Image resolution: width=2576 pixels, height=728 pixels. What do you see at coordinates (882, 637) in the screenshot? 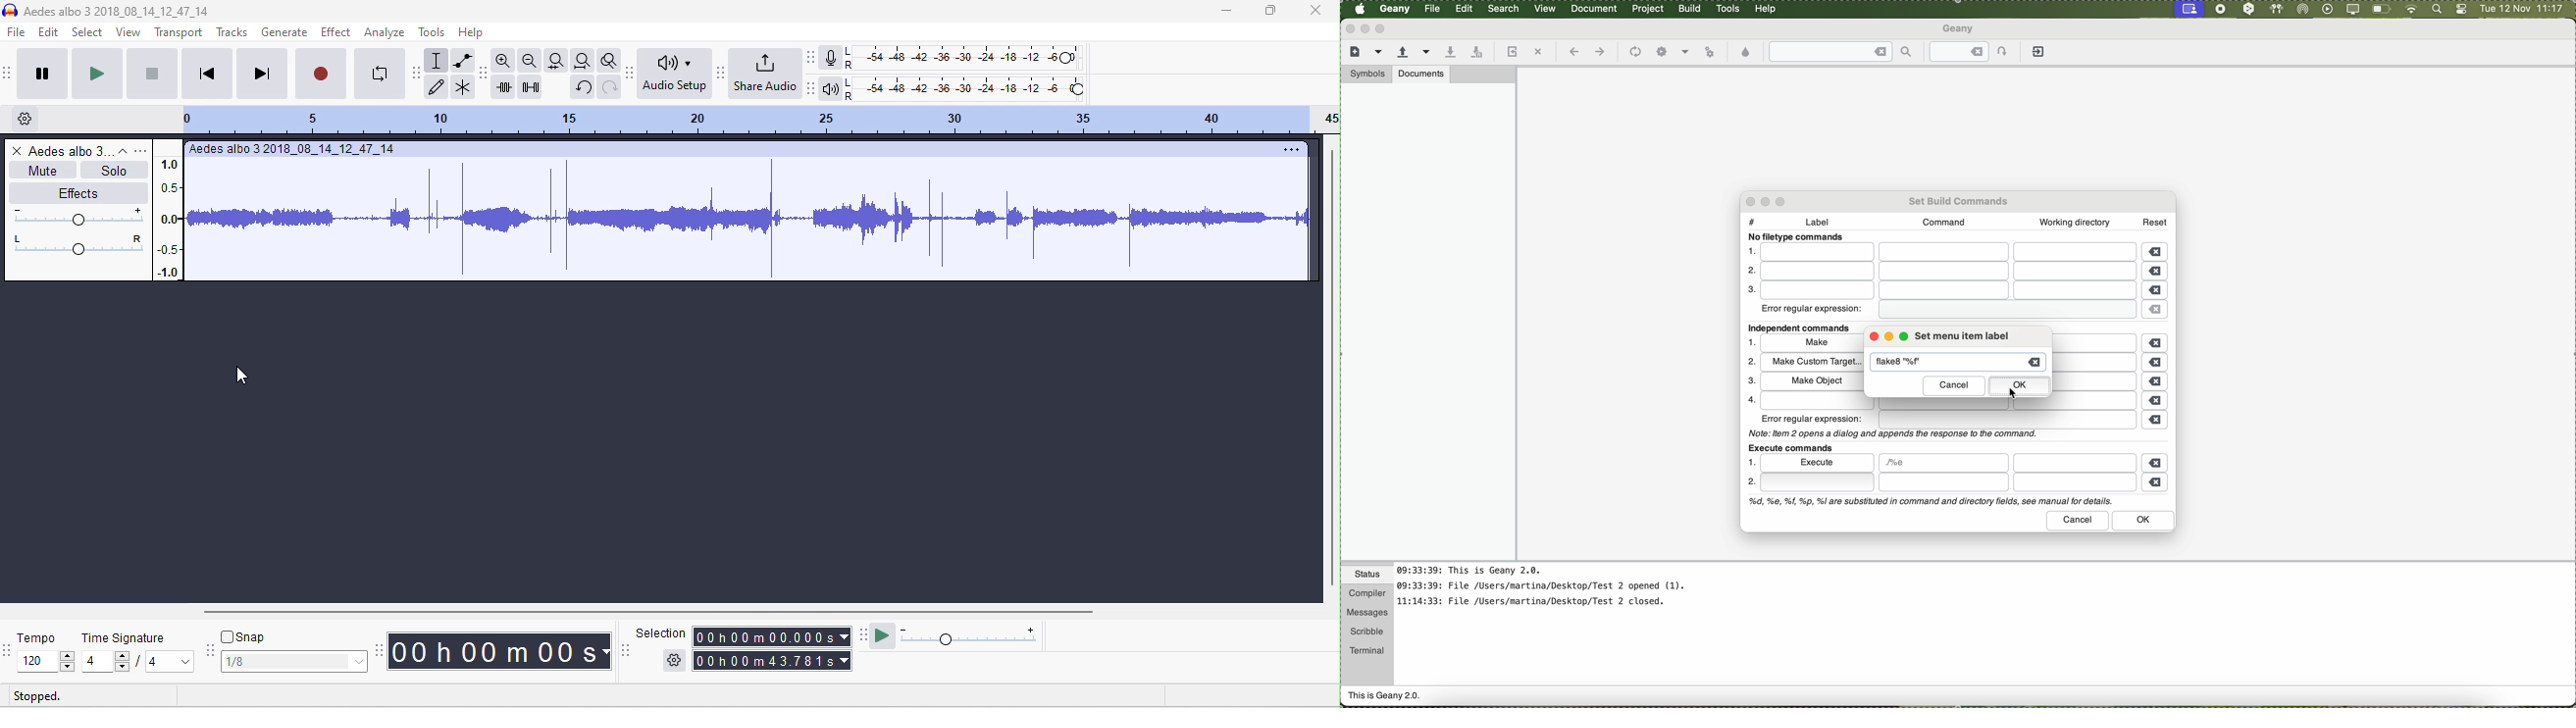
I see `play at speed / play at speed once` at bounding box center [882, 637].